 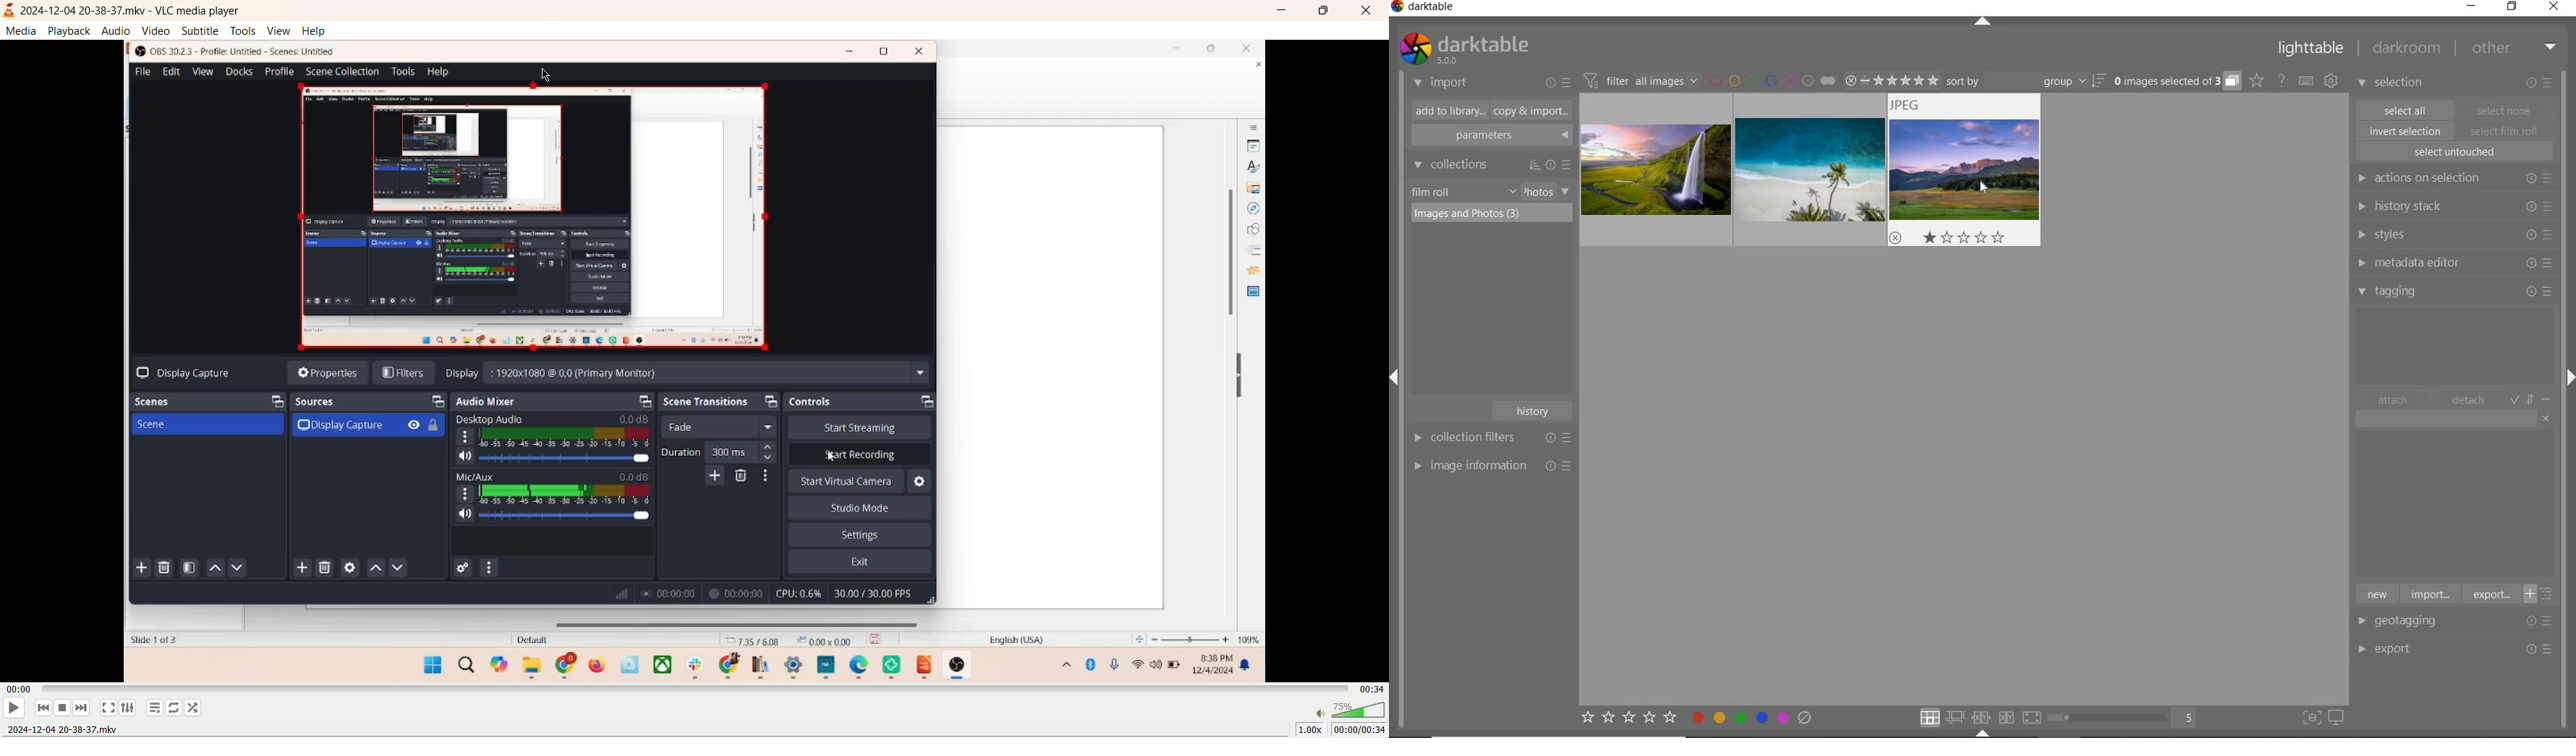 I want to click on styles, so click(x=2453, y=235).